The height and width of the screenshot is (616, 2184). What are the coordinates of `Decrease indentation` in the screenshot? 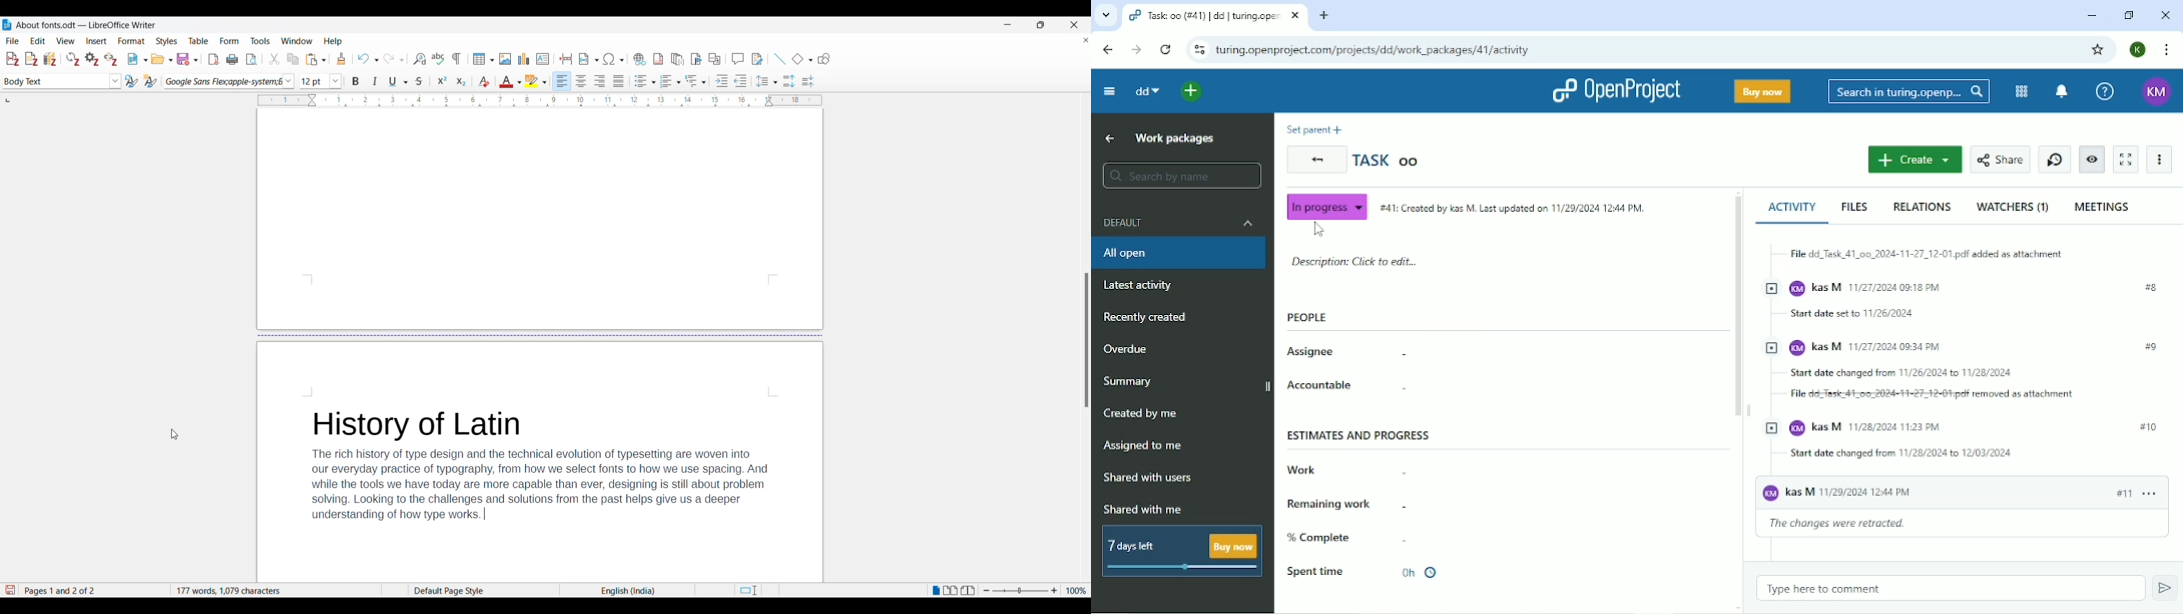 It's located at (741, 81).